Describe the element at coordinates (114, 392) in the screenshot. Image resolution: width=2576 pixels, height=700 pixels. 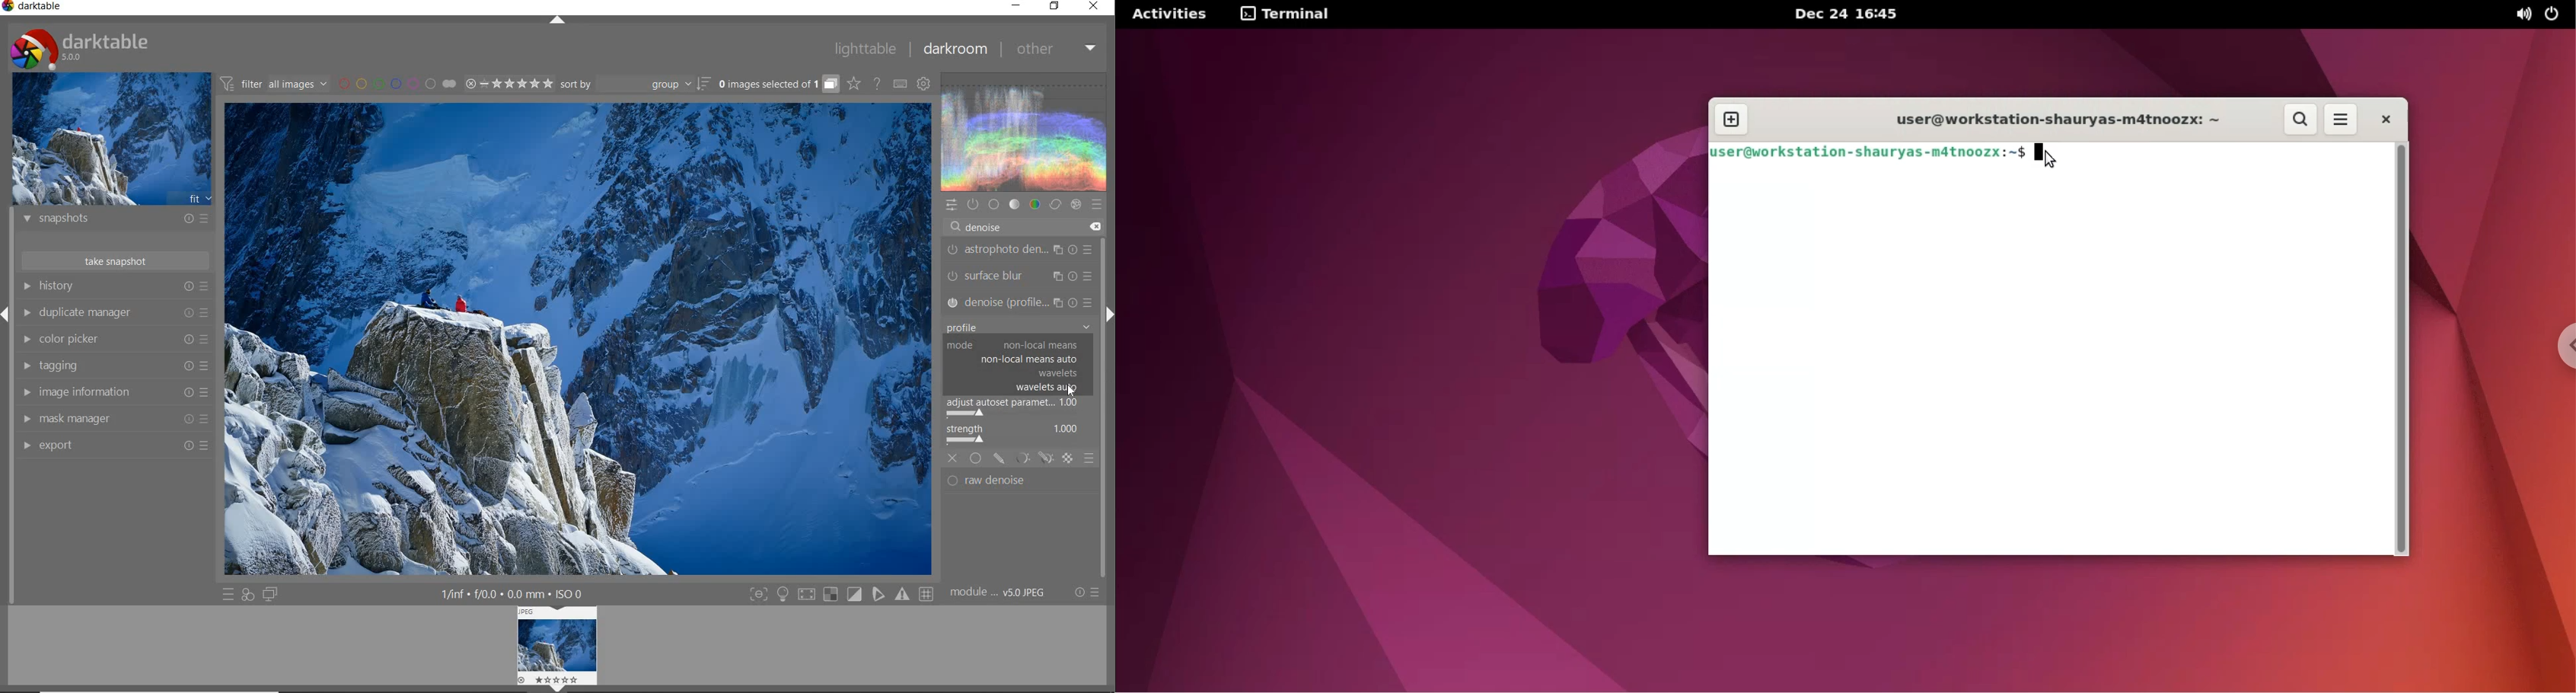
I see `image information` at that location.